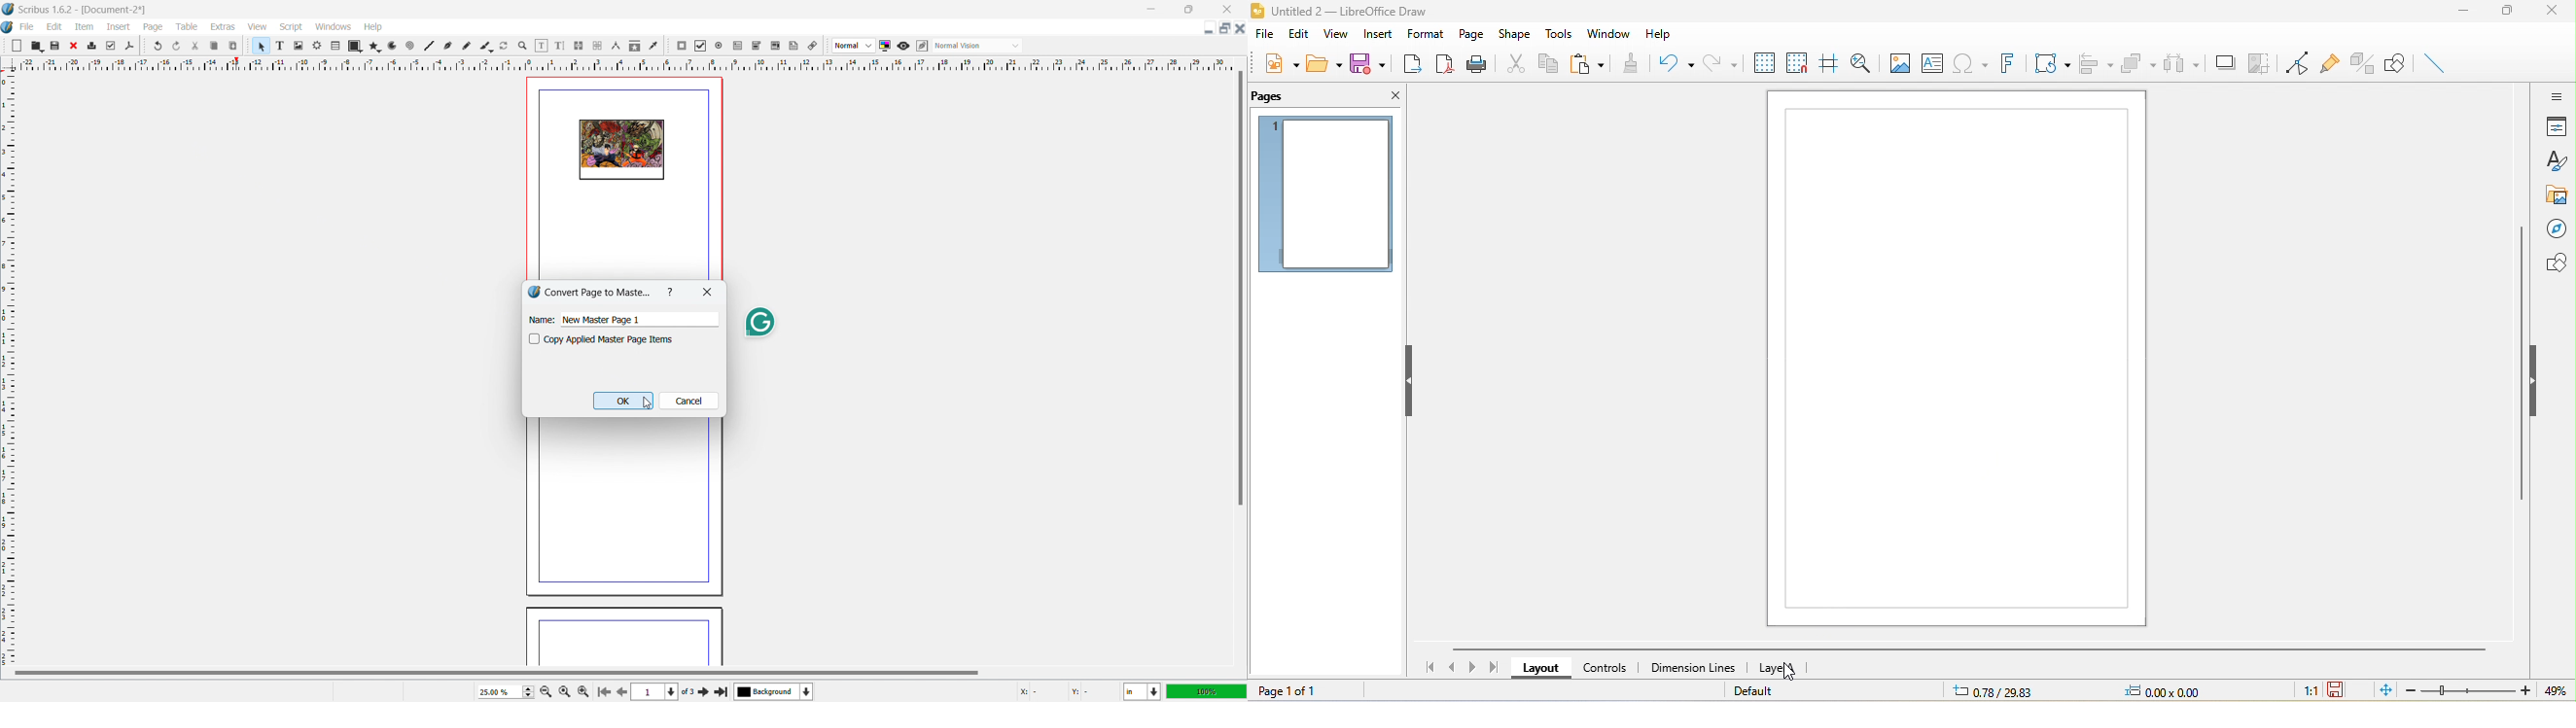 Image resolution: width=2576 pixels, height=728 pixels. I want to click on gallery, so click(2556, 193).